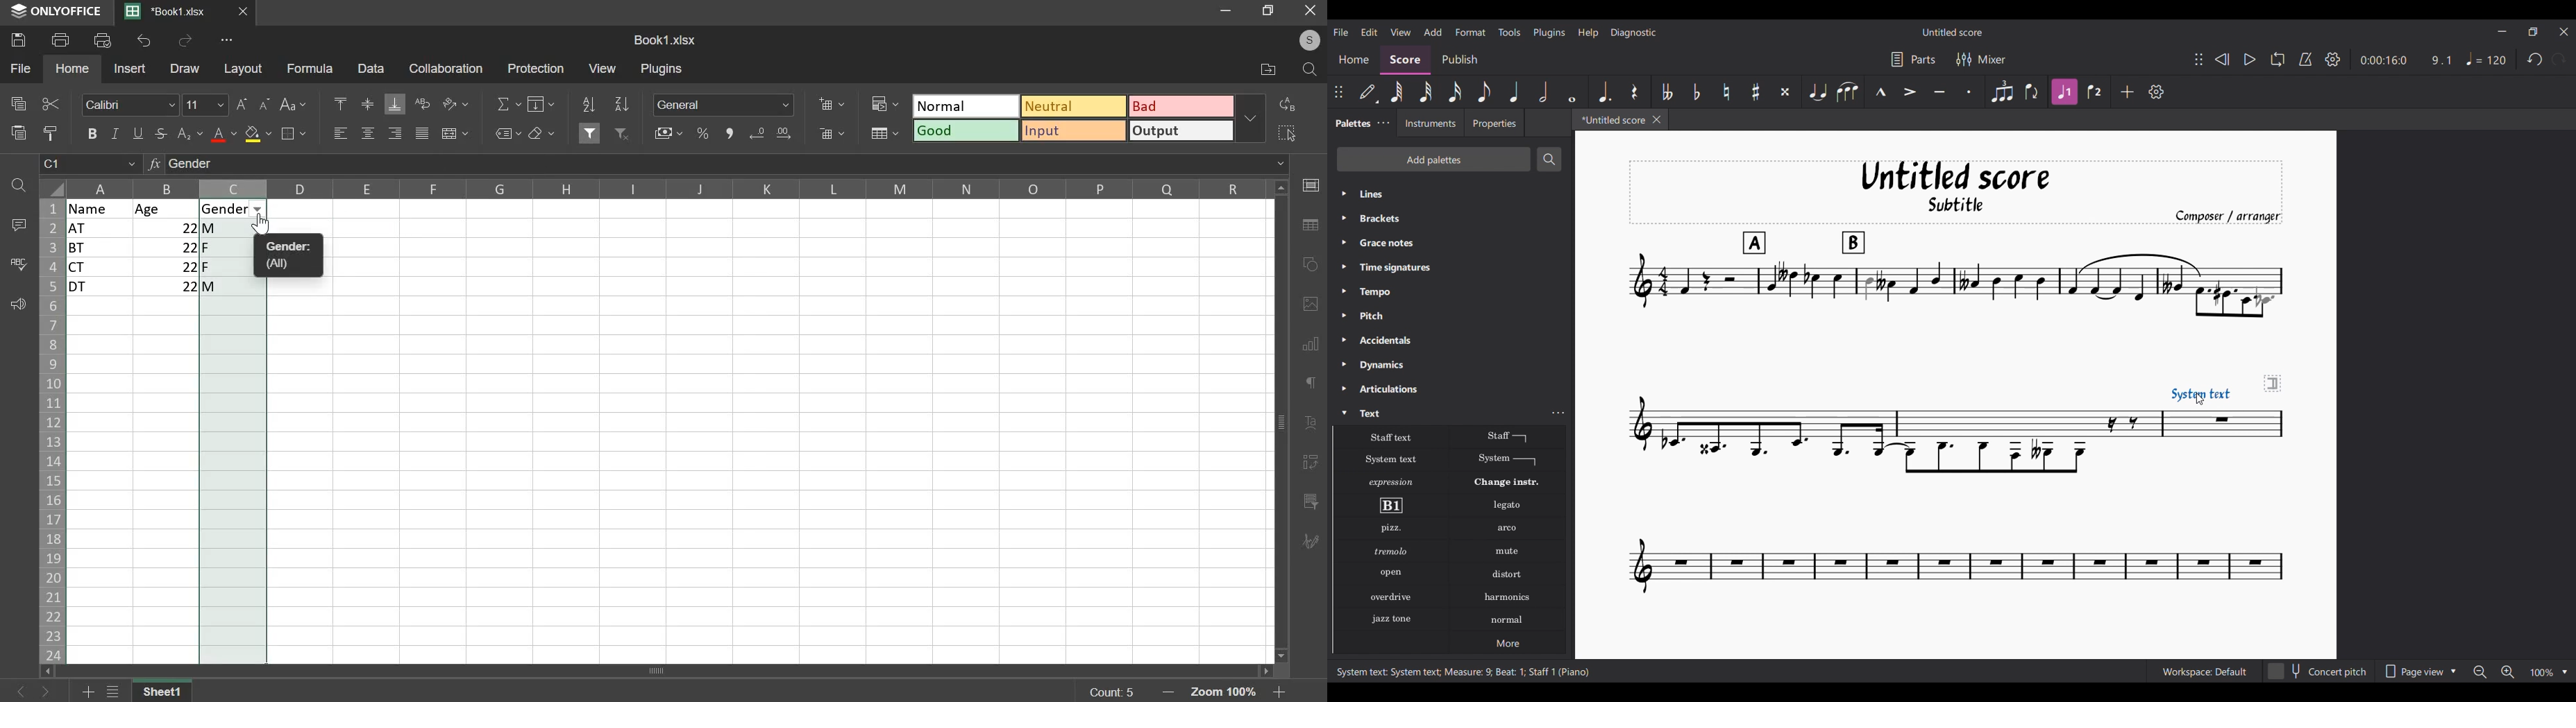 The image size is (2576, 728). I want to click on Flip direction, so click(2032, 91).